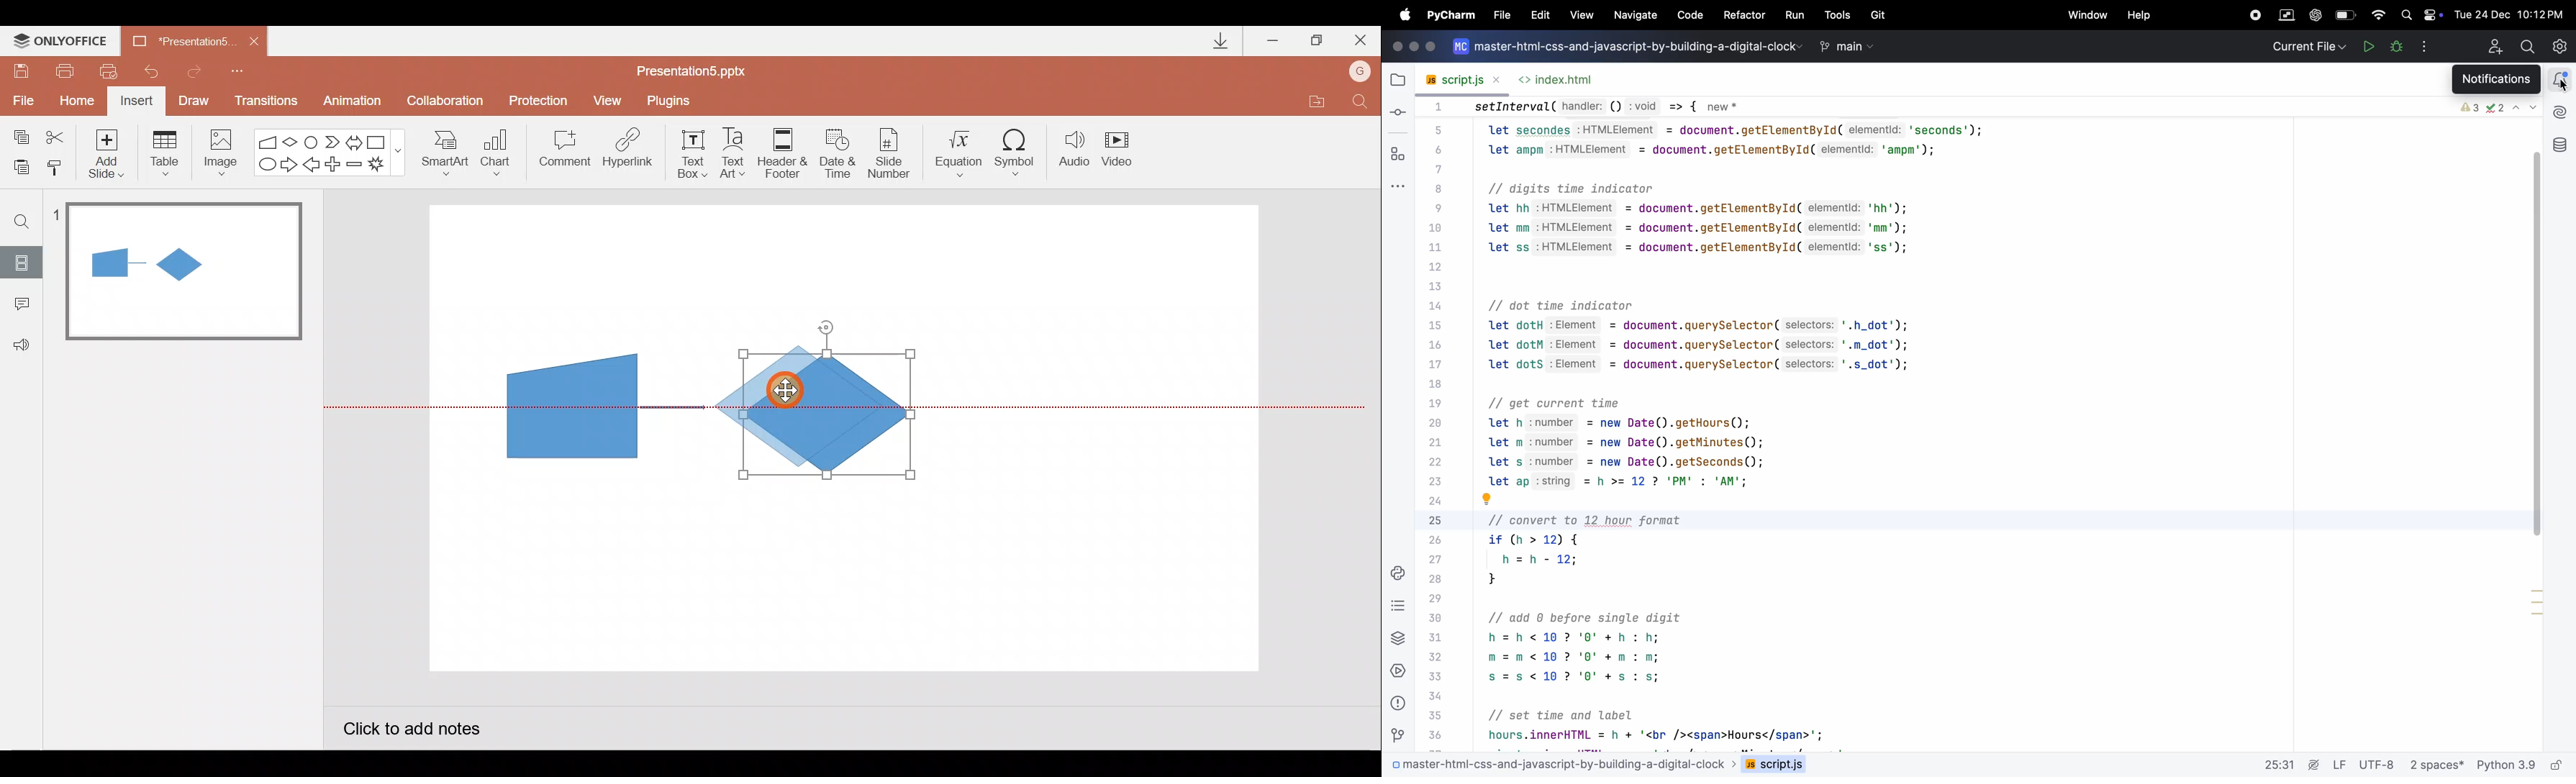 The height and width of the screenshot is (784, 2576). I want to click on ai assitant, so click(2561, 112).